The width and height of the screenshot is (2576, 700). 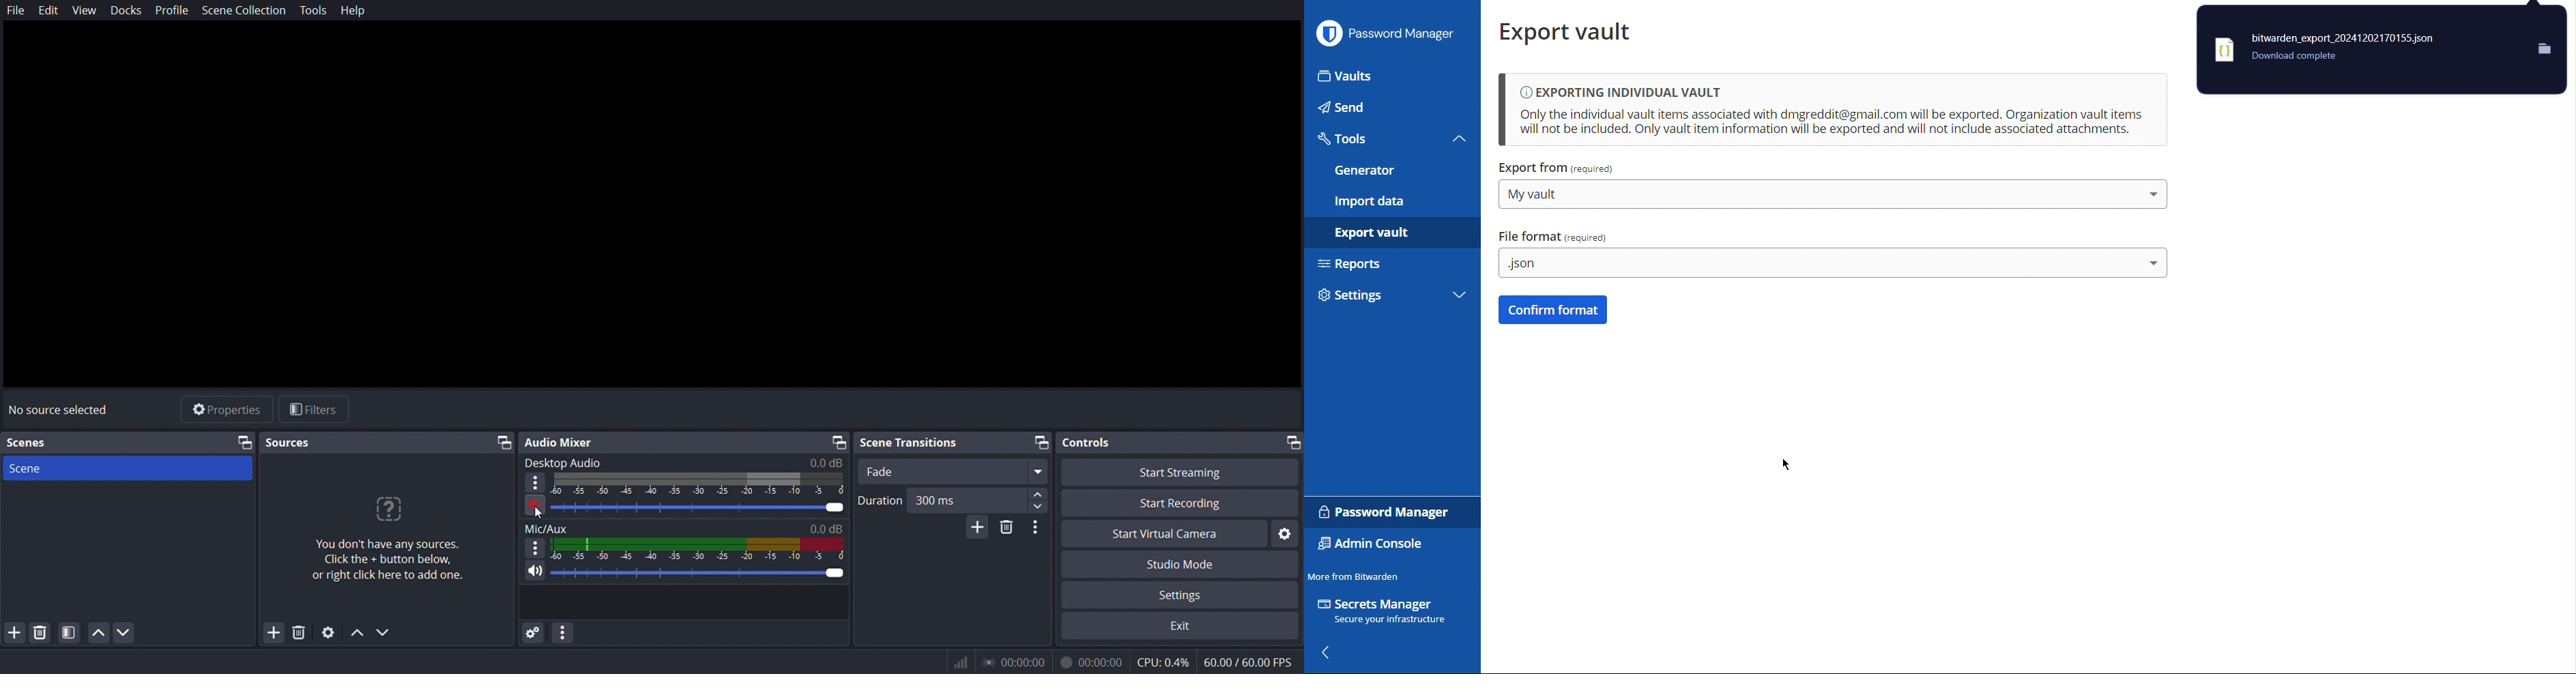 I want to click on studio mode, so click(x=1177, y=565).